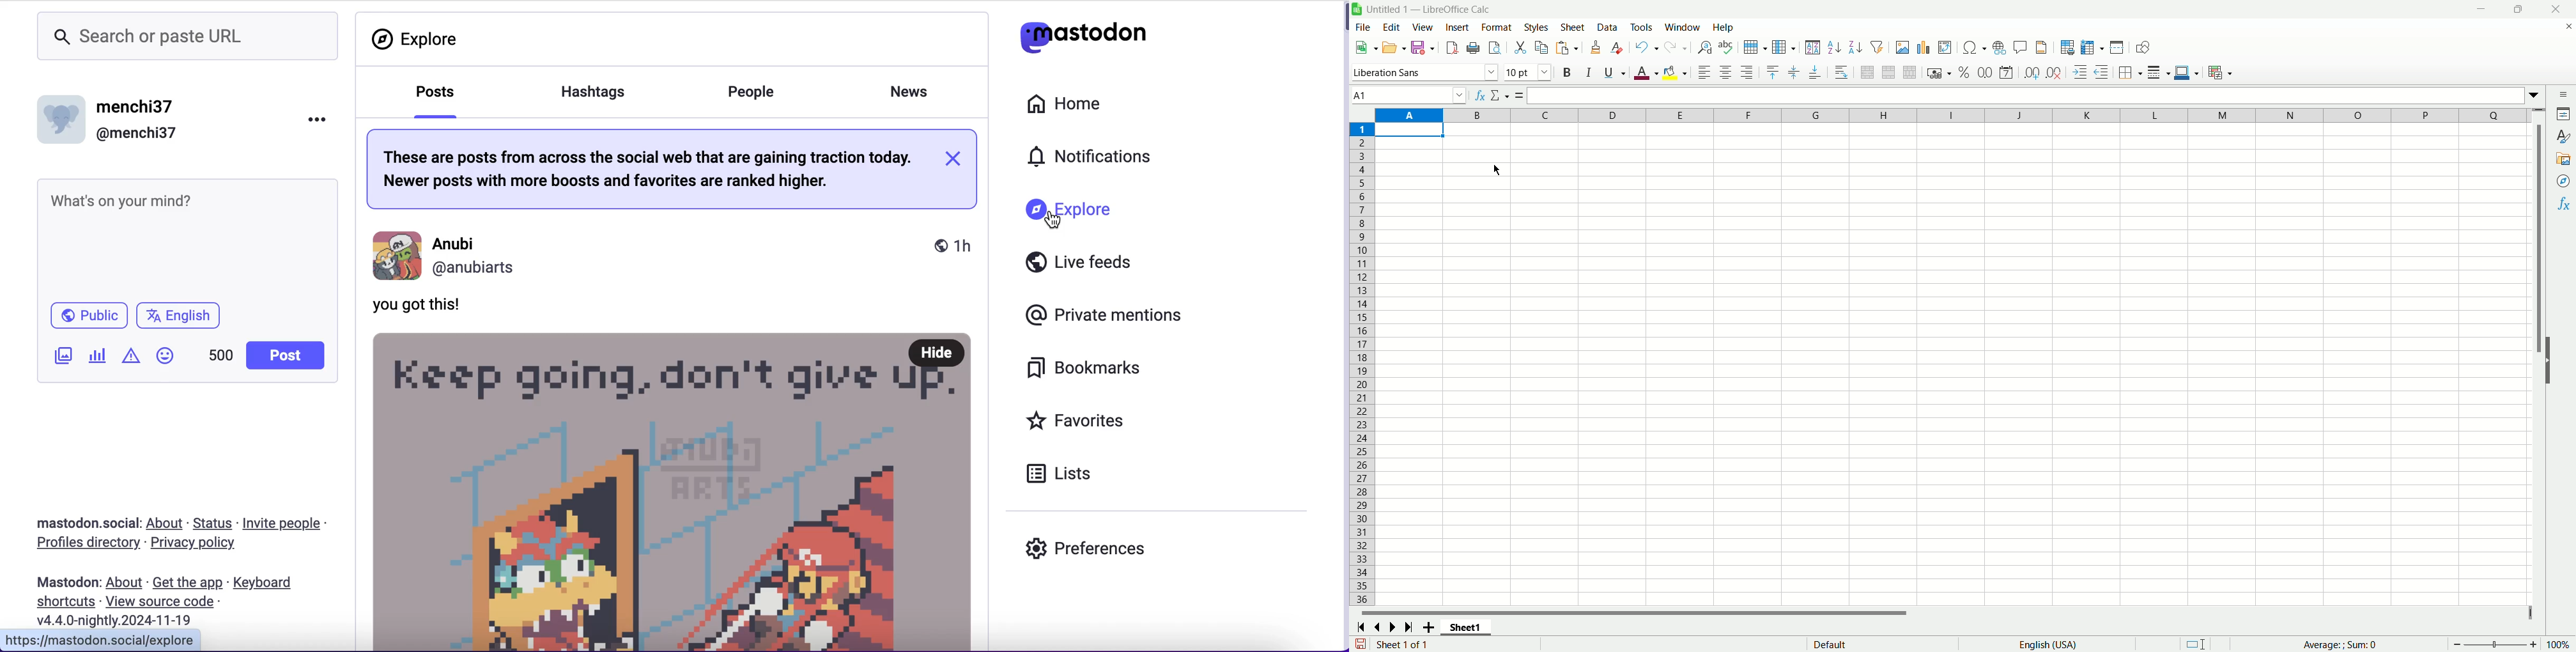  What do you see at coordinates (2561, 644) in the screenshot?
I see `zoom percent` at bounding box center [2561, 644].